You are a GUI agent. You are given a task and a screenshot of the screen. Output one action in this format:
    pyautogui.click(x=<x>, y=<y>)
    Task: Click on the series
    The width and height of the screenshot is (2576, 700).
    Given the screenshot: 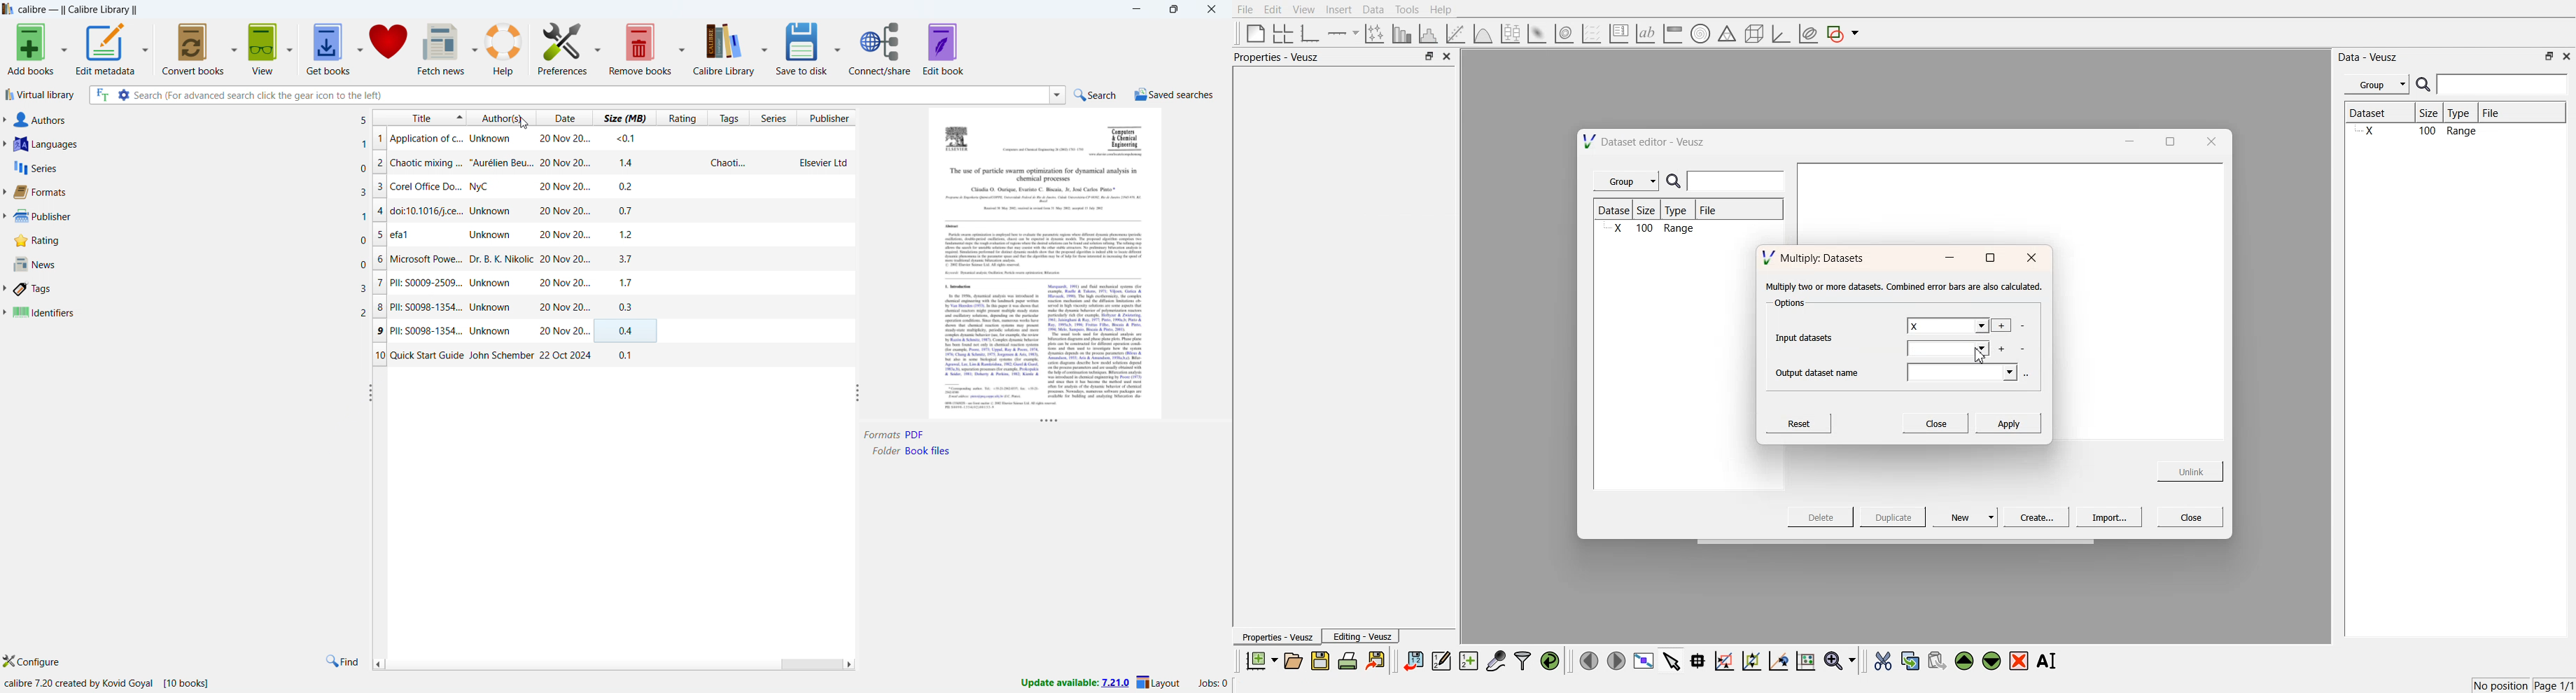 What is the action you would take?
    pyautogui.click(x=190, y=169)
    